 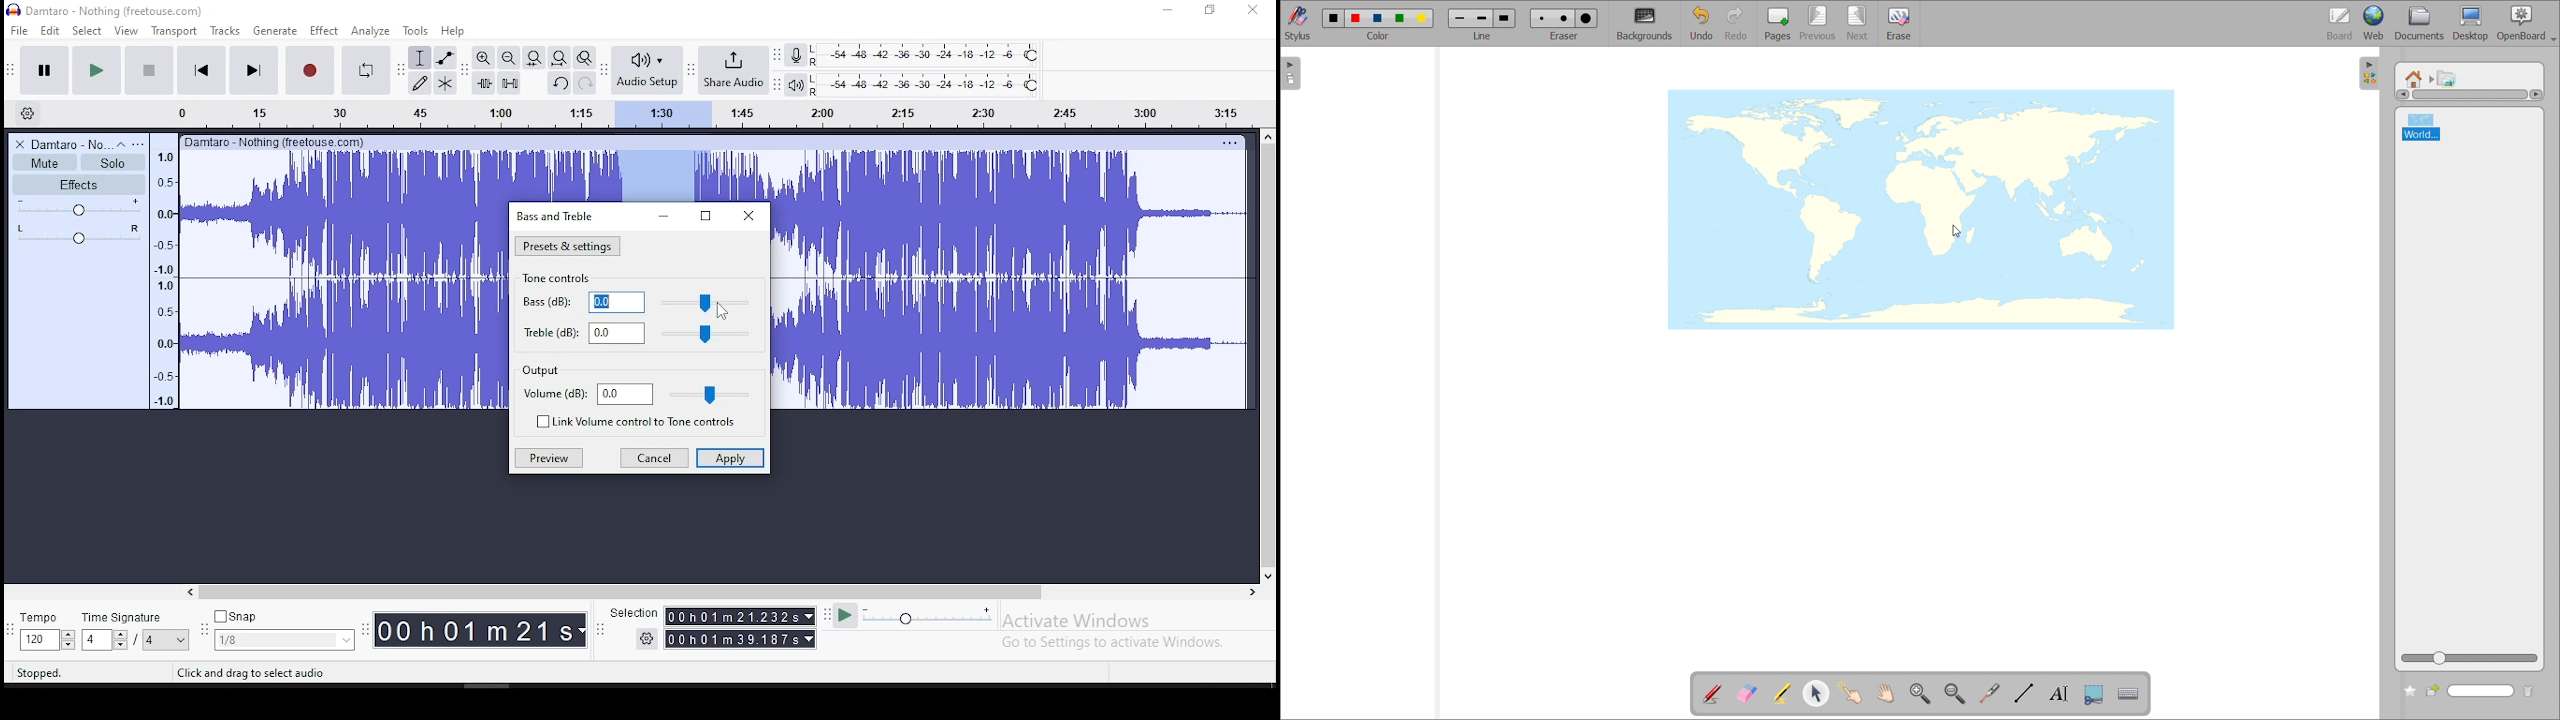 What do you see at coordinates (1013, 344) in the screenshot?
I see `audio track` at bounding box center [1013, 344].